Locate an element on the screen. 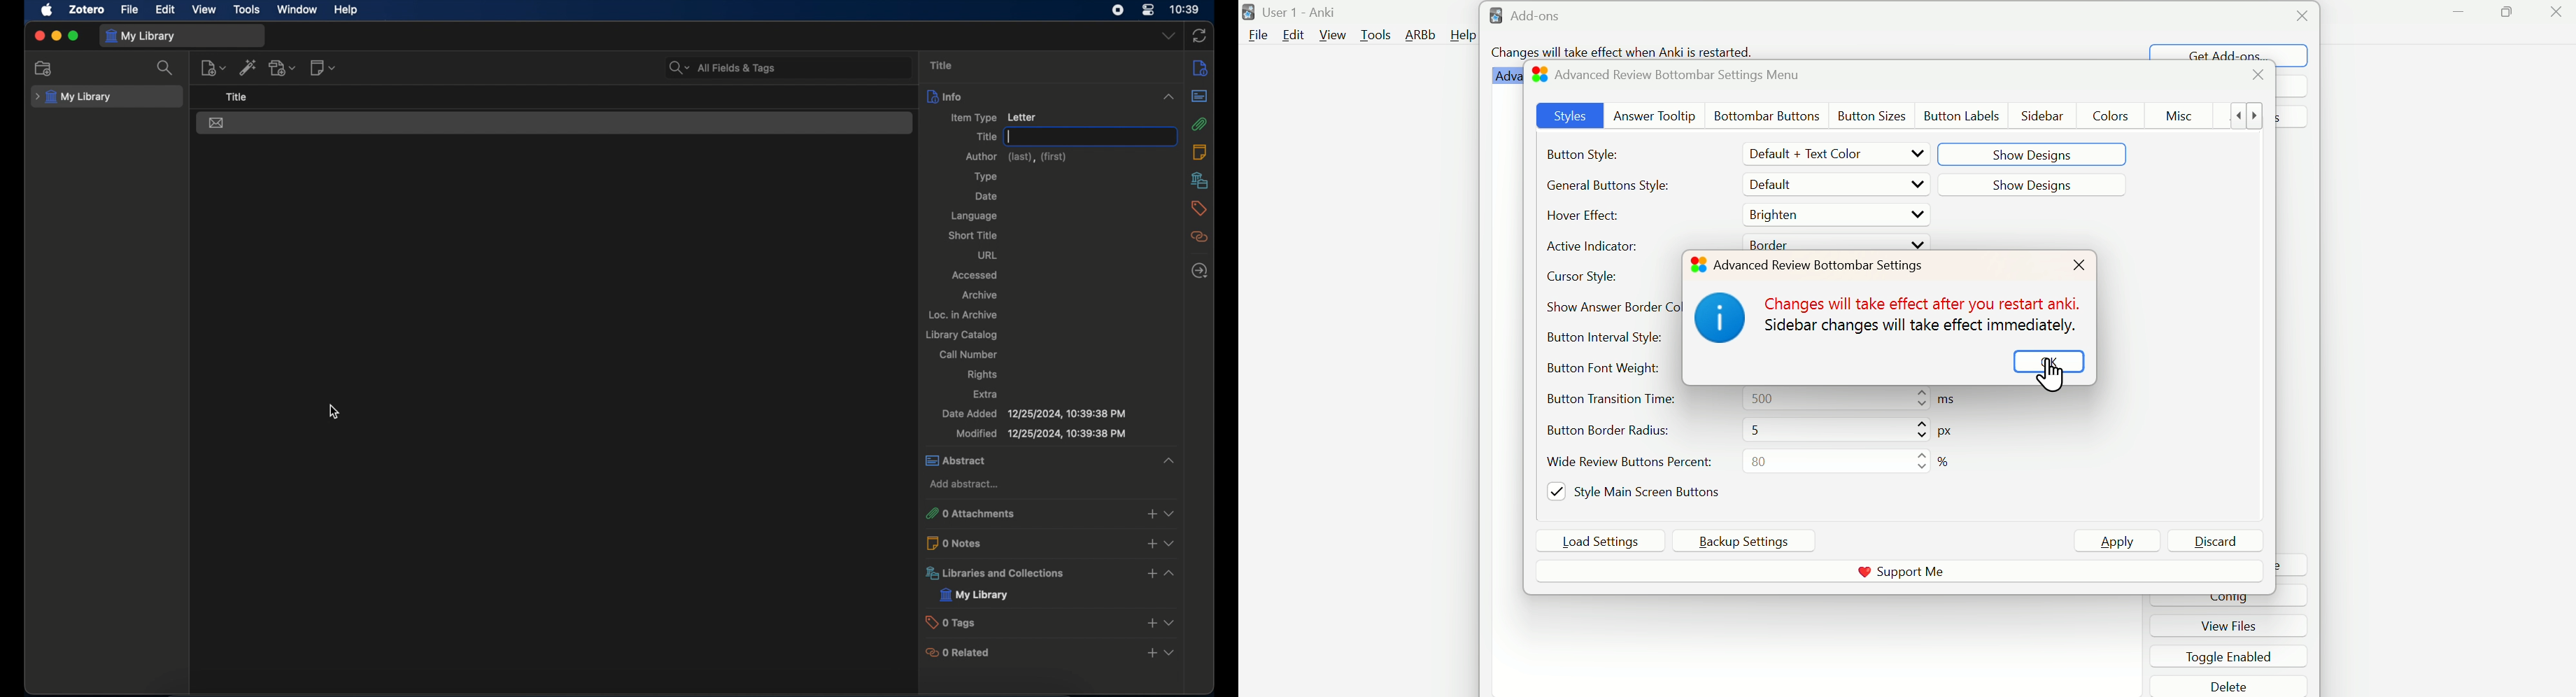 The image size is (2576, 700). toggle enabled is located at coordinates (2235, 656).